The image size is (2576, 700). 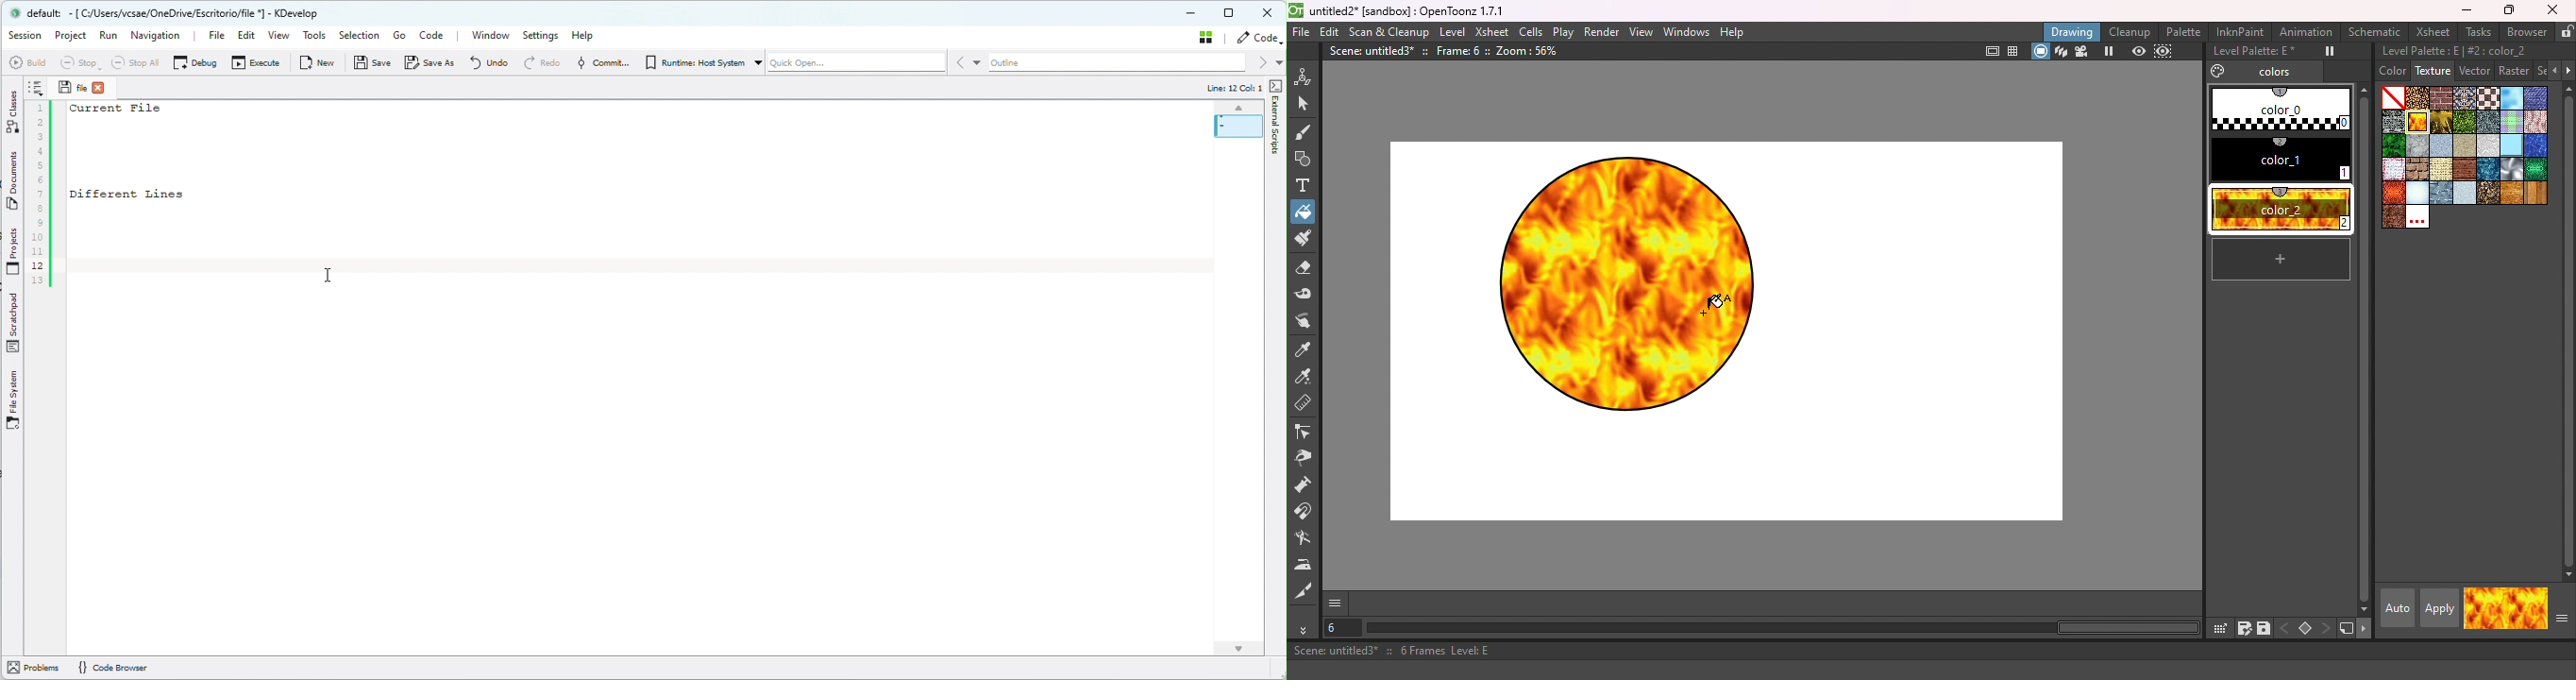 What do you see at coordinates (2568, 331) in the screenshot?
I see `vertical scroll bar` at bounding box center [2568, 331].